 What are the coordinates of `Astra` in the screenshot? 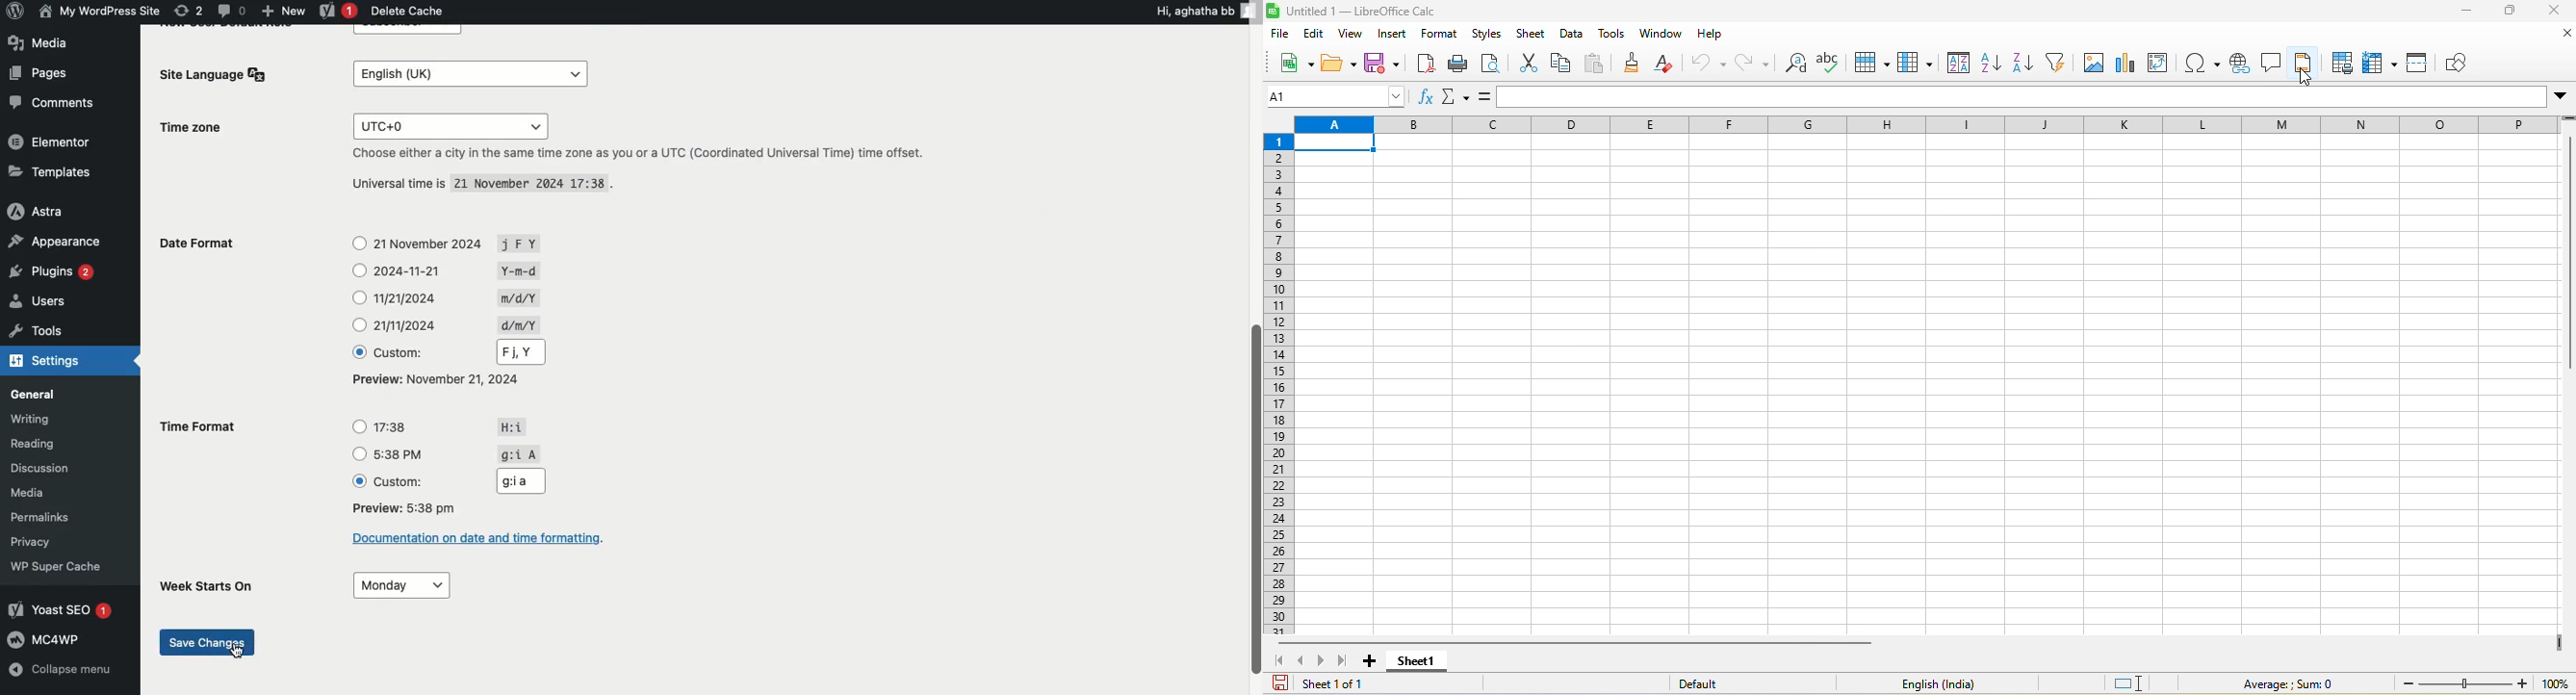 It's located at (47, 211).